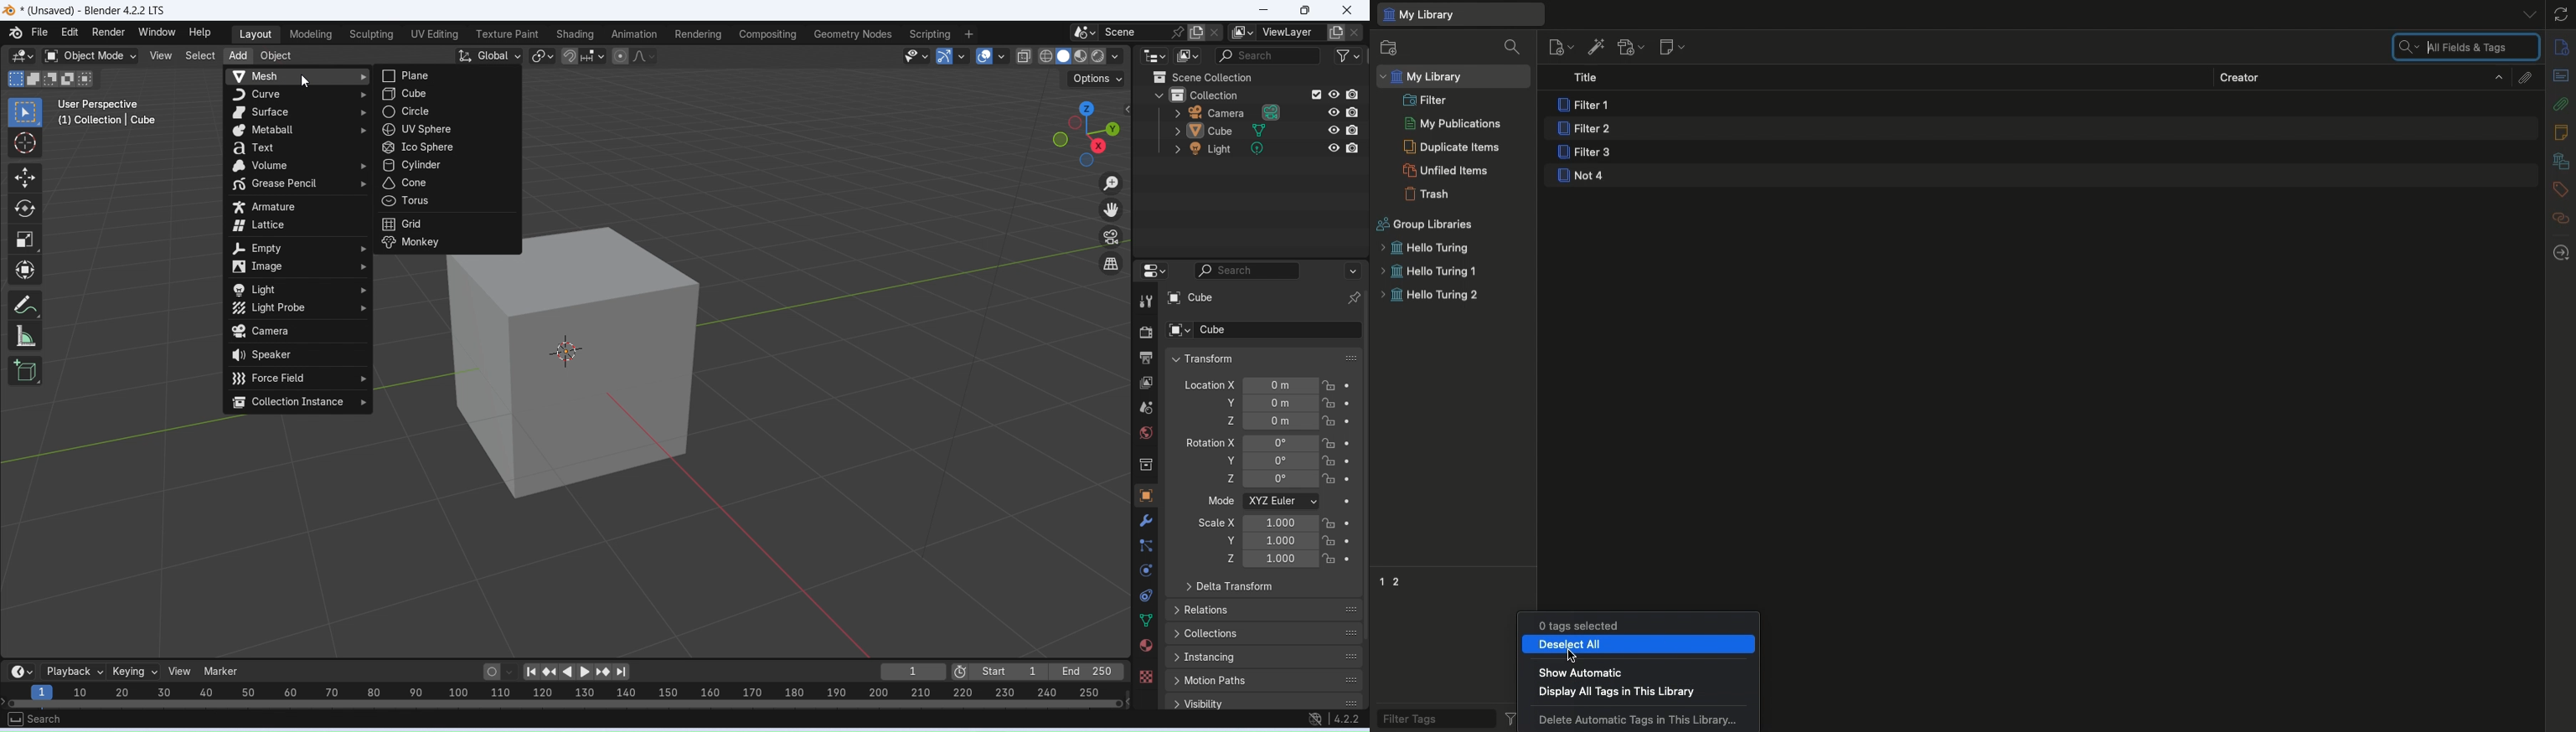  Describe the element at coordinates (1228, 403) in the screenshot. I see `Location Y` at that location.